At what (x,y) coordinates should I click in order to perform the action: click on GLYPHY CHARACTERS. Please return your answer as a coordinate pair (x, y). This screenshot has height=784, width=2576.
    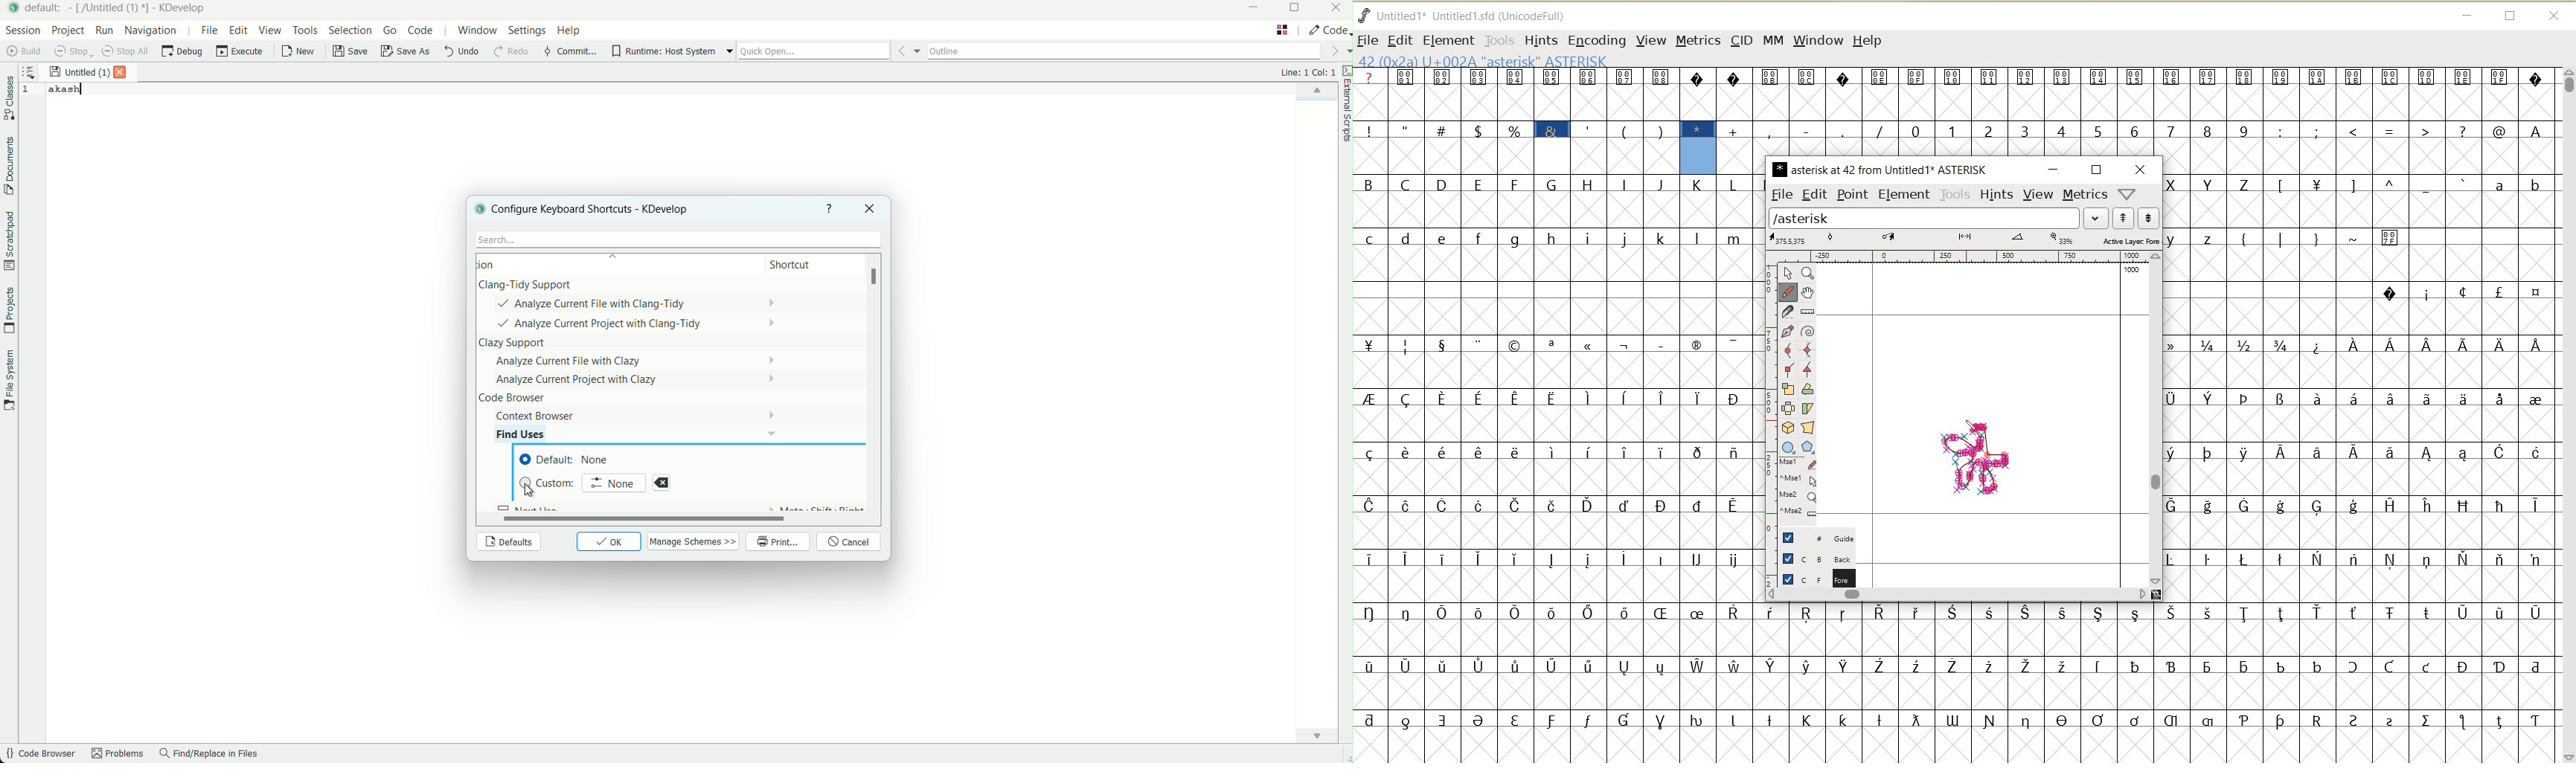
    Looking at the image, I should click on (1958, 683).